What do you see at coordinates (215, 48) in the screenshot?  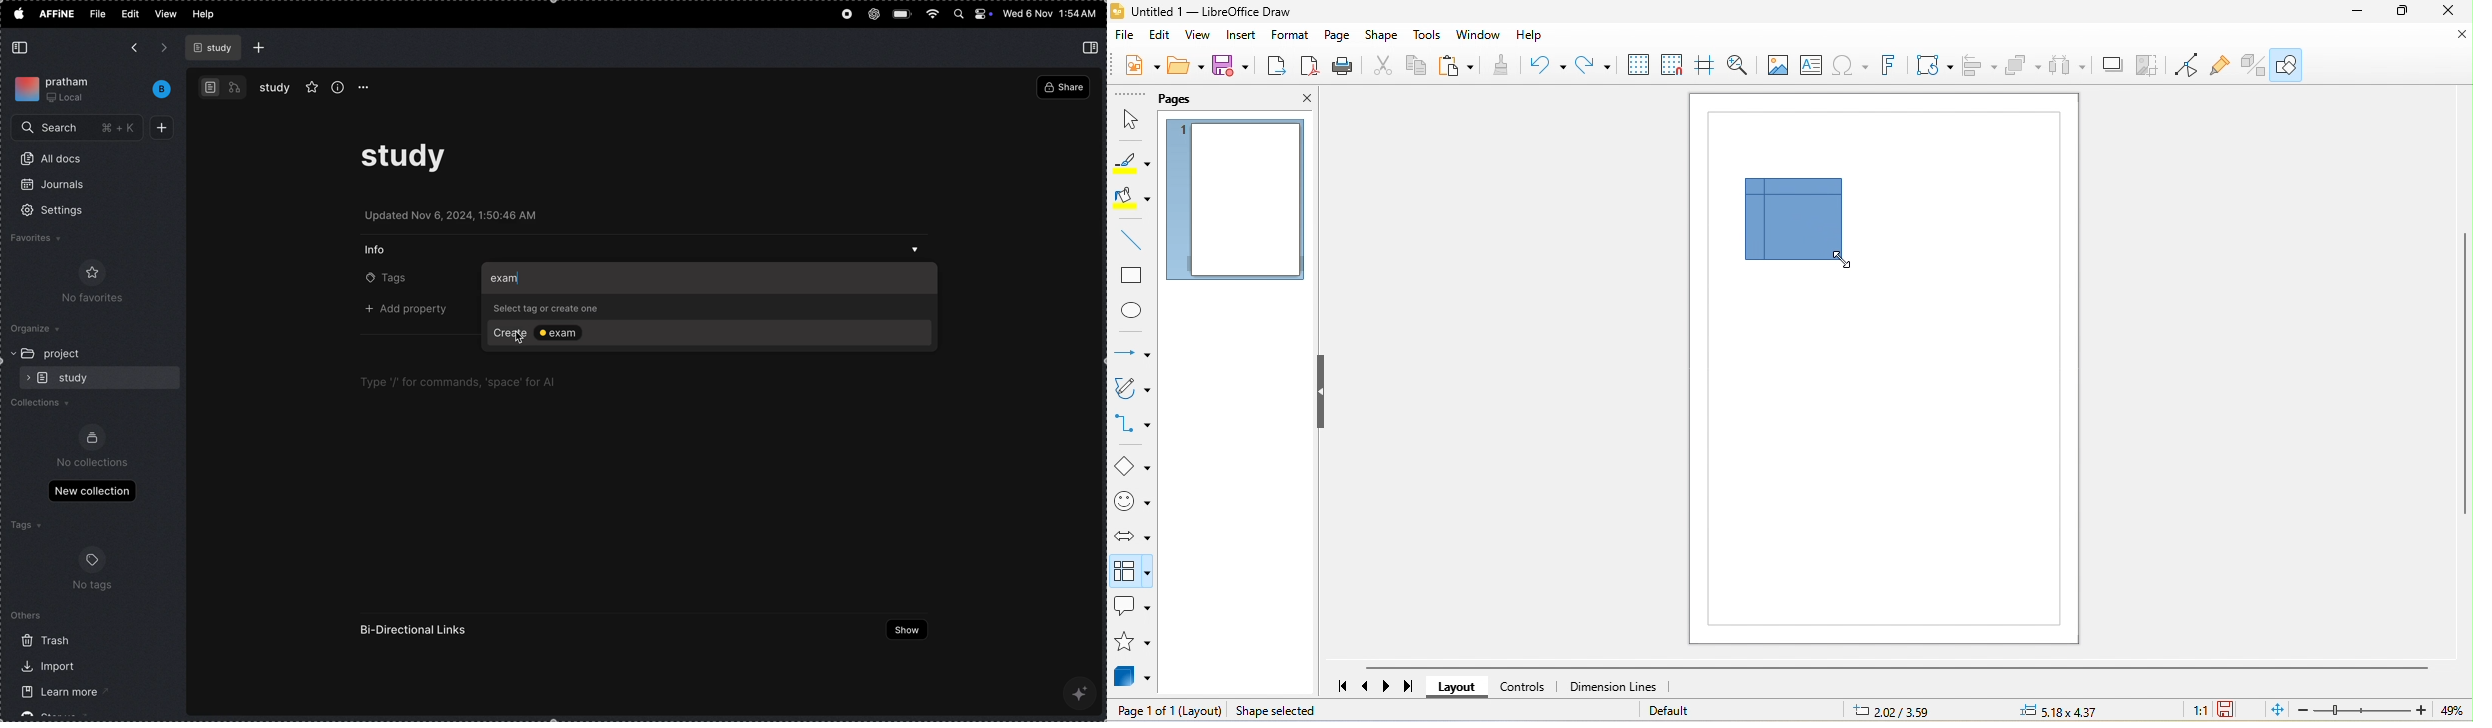 I see `study file` at bounding box center [215, 48].